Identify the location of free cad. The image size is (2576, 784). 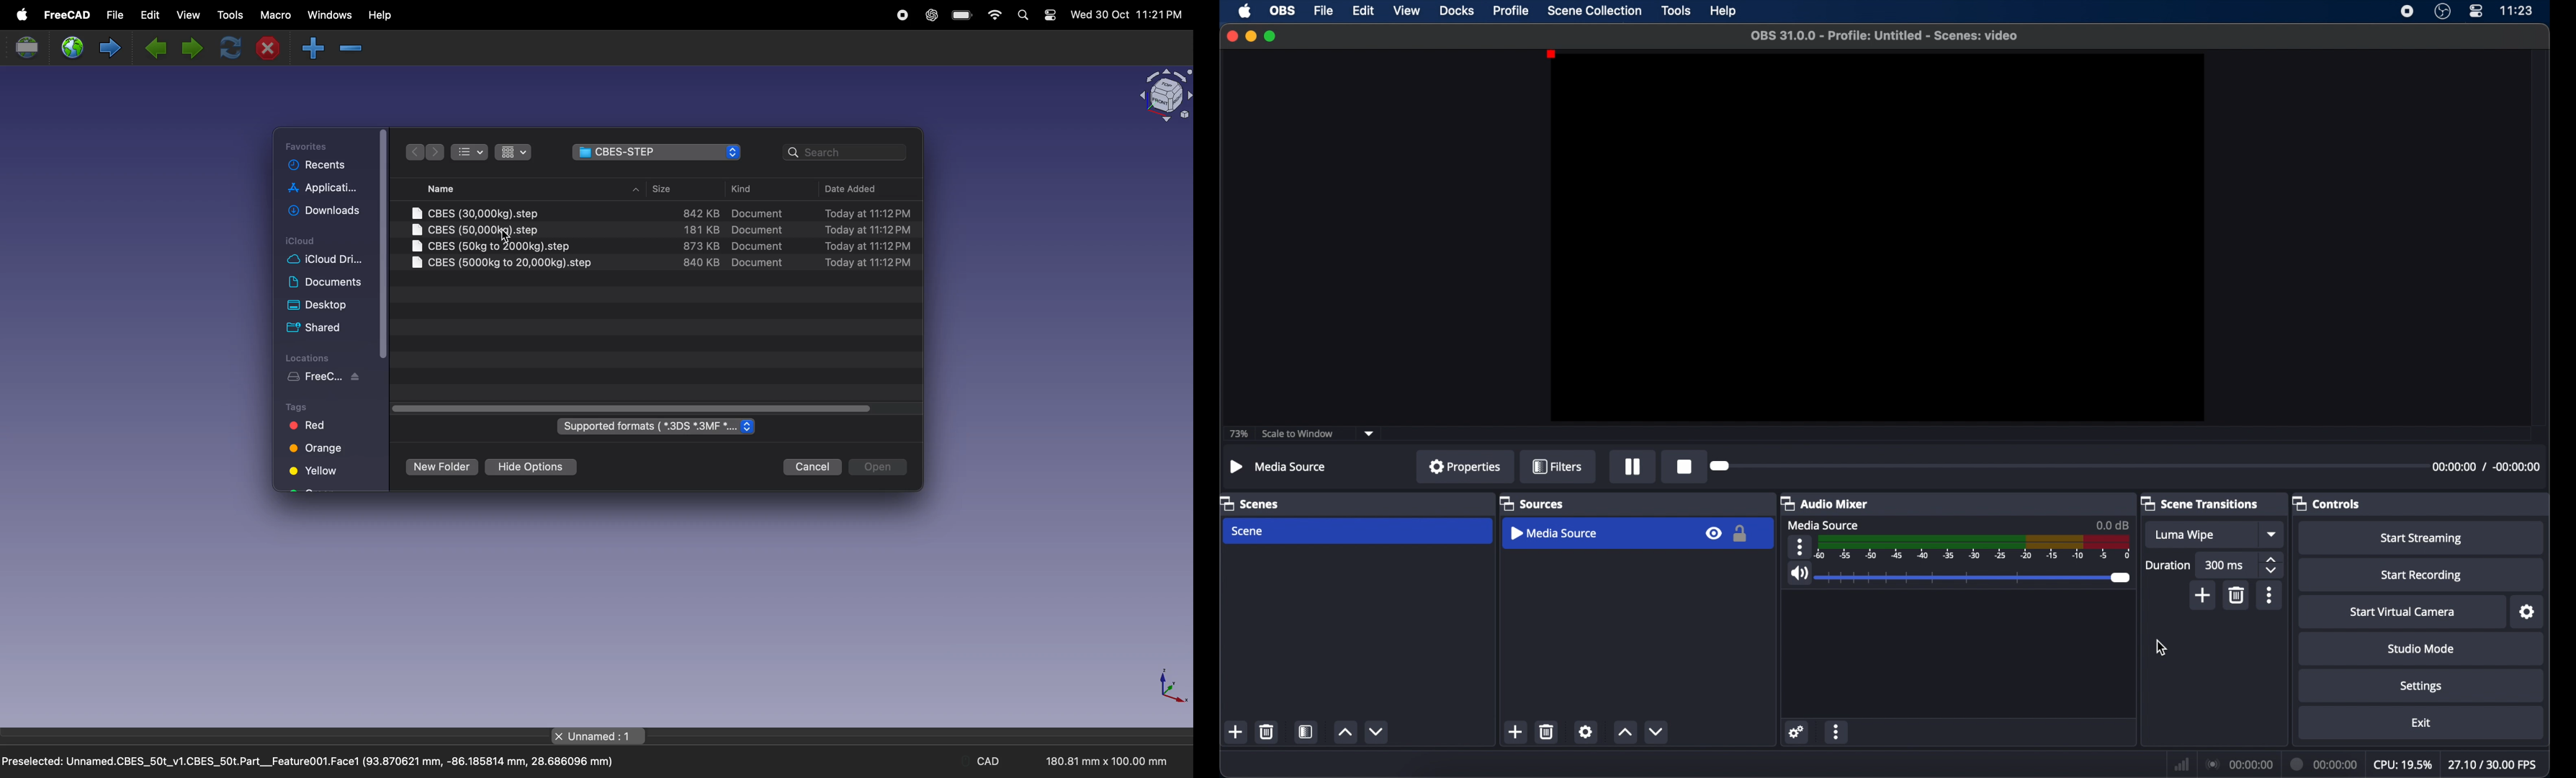
(66, 15).